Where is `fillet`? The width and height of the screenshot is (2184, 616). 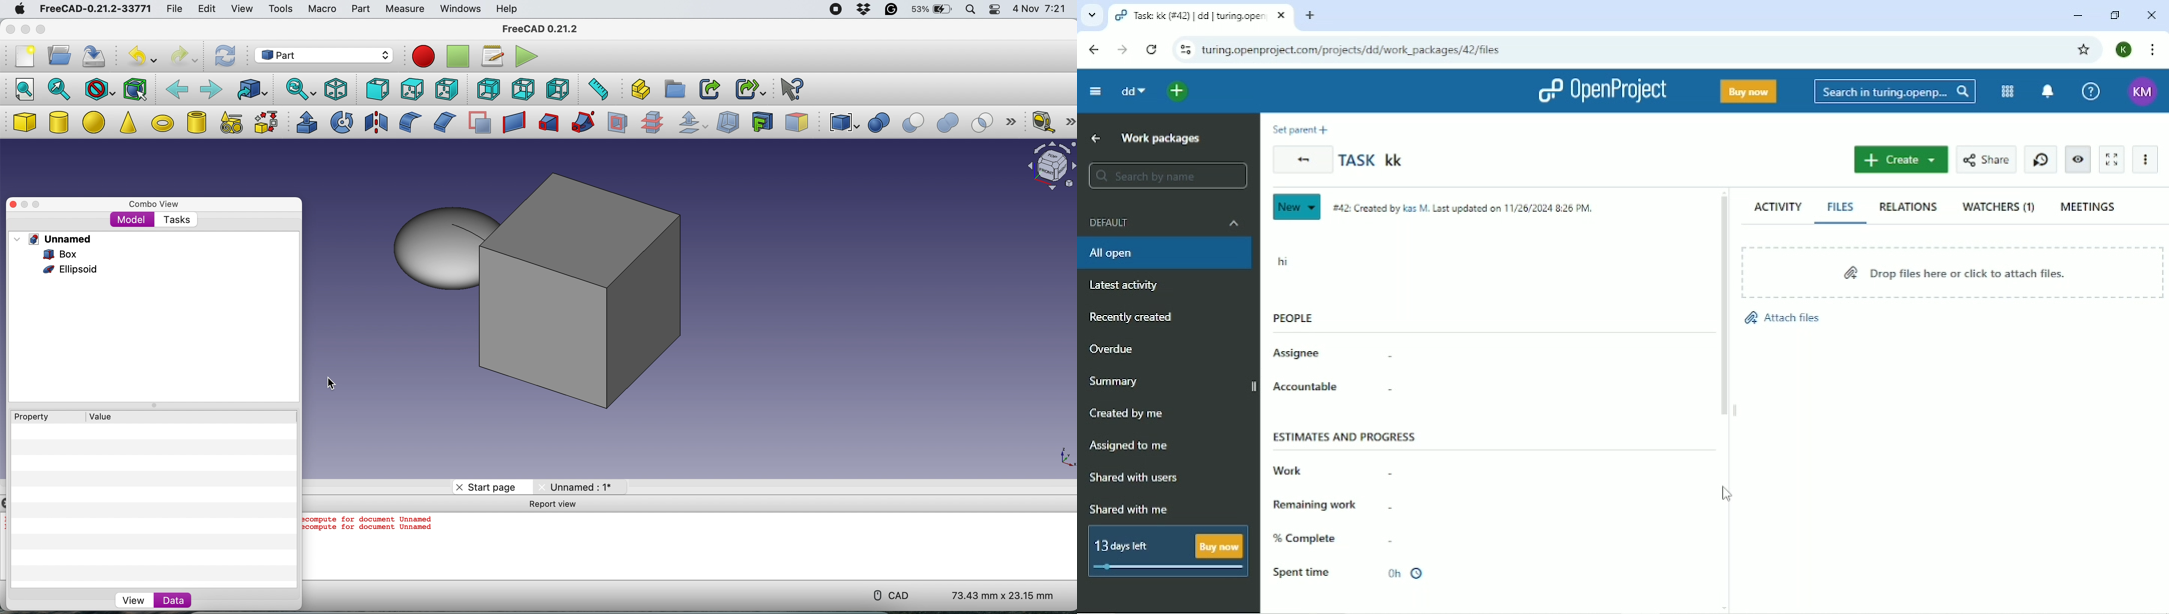
fillet is located at coordinates (407, 122).